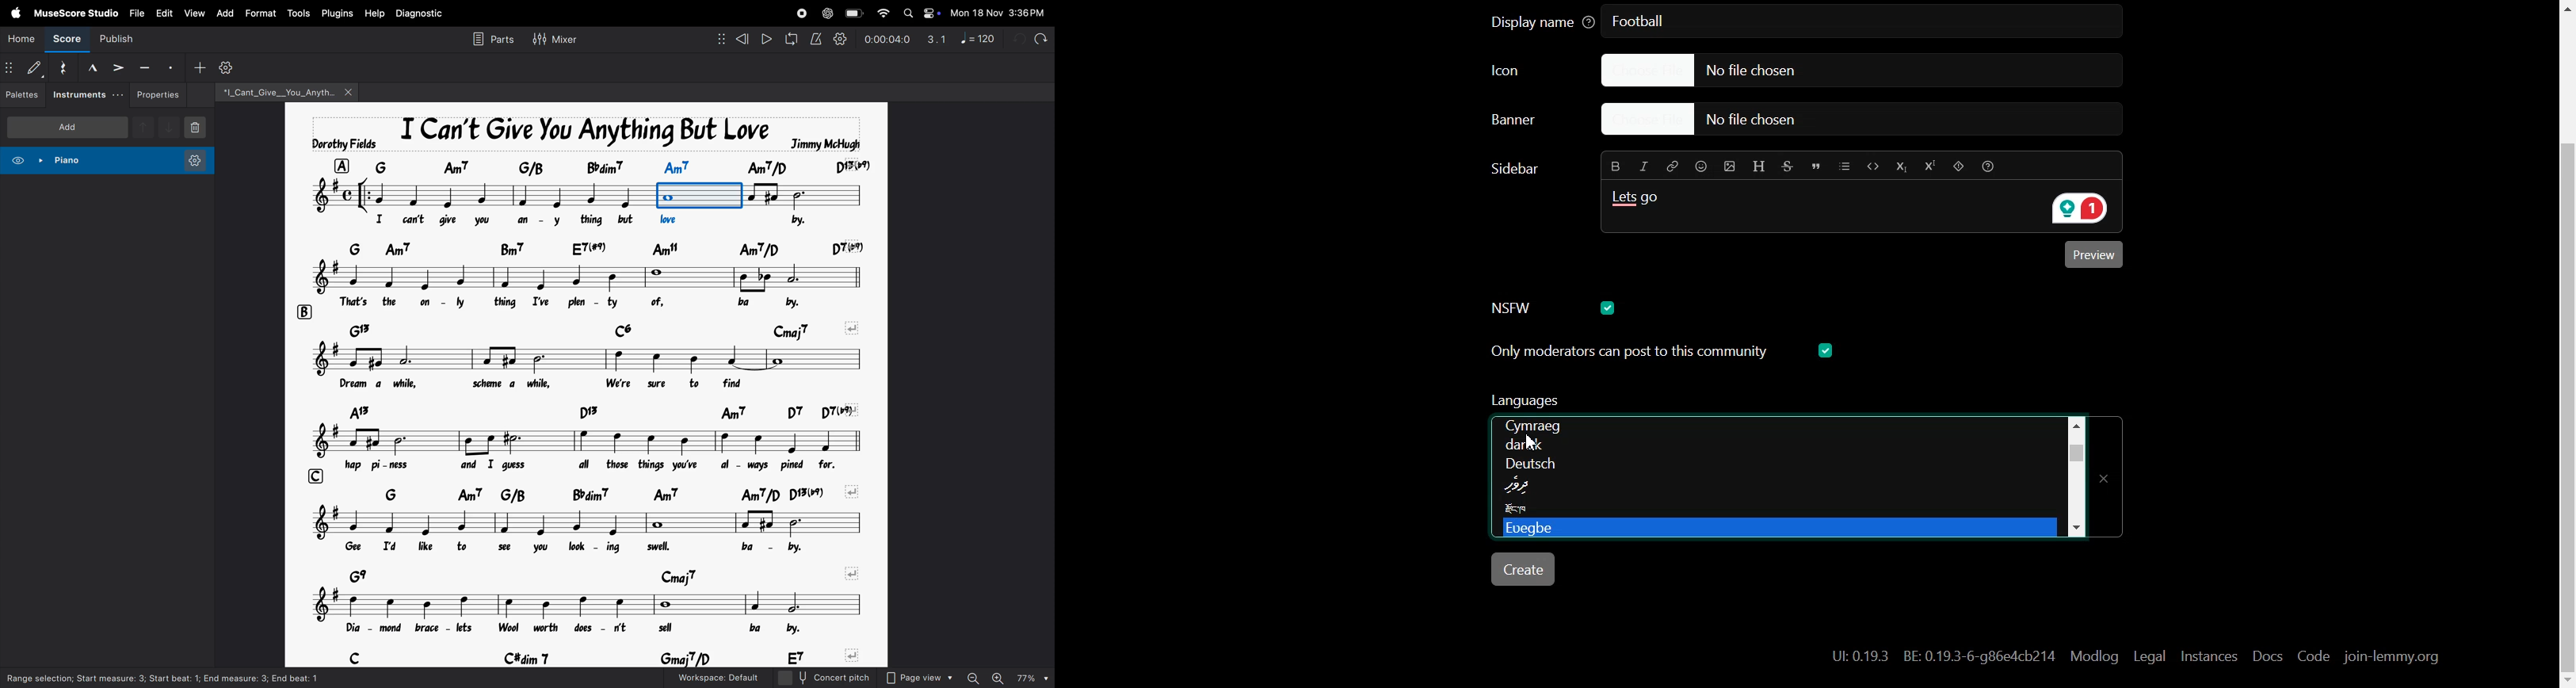 Image resolution: width=2576 pixels, height=700 pixels. What do you see at coordinates (1845, 165) in the screenshot?
I see `List` at bounding box center [1845, 165].